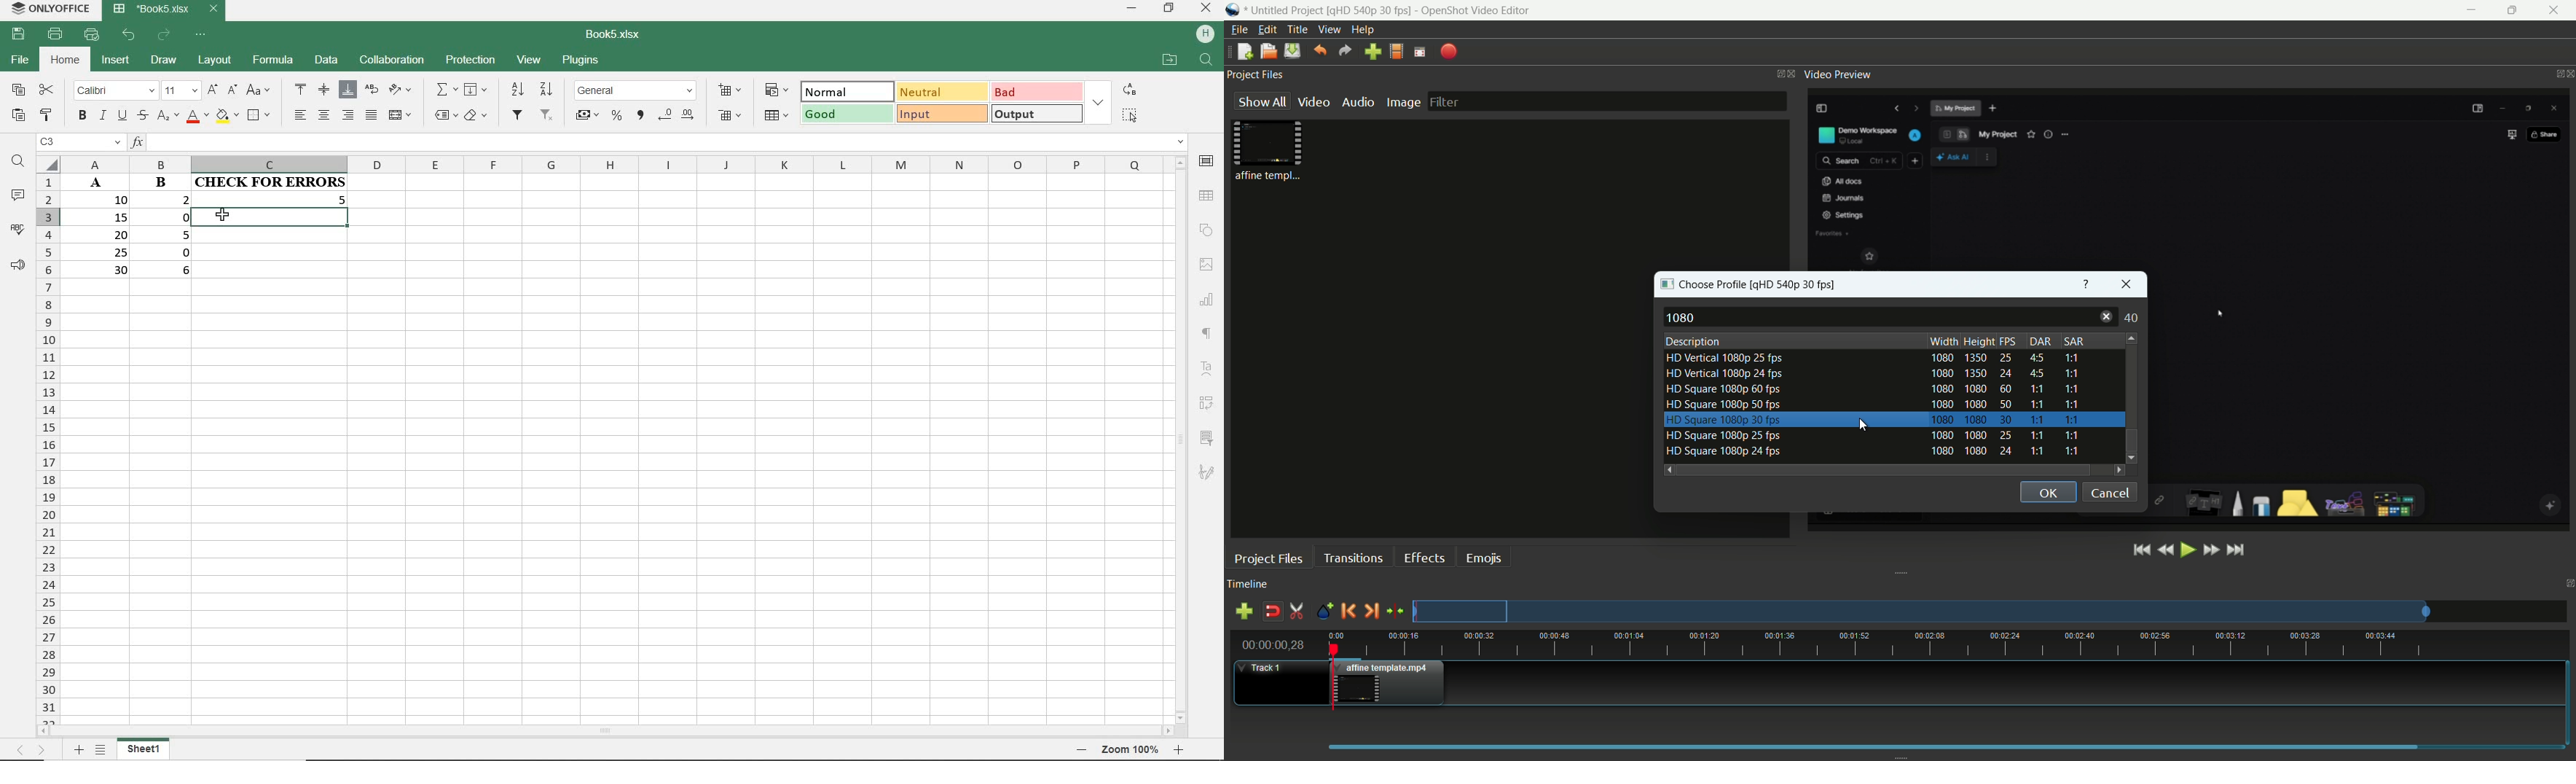  What do you see at coordinates (225, 215) in the screenshot?
I see `CURSOR` at bounding box center [225, 215].